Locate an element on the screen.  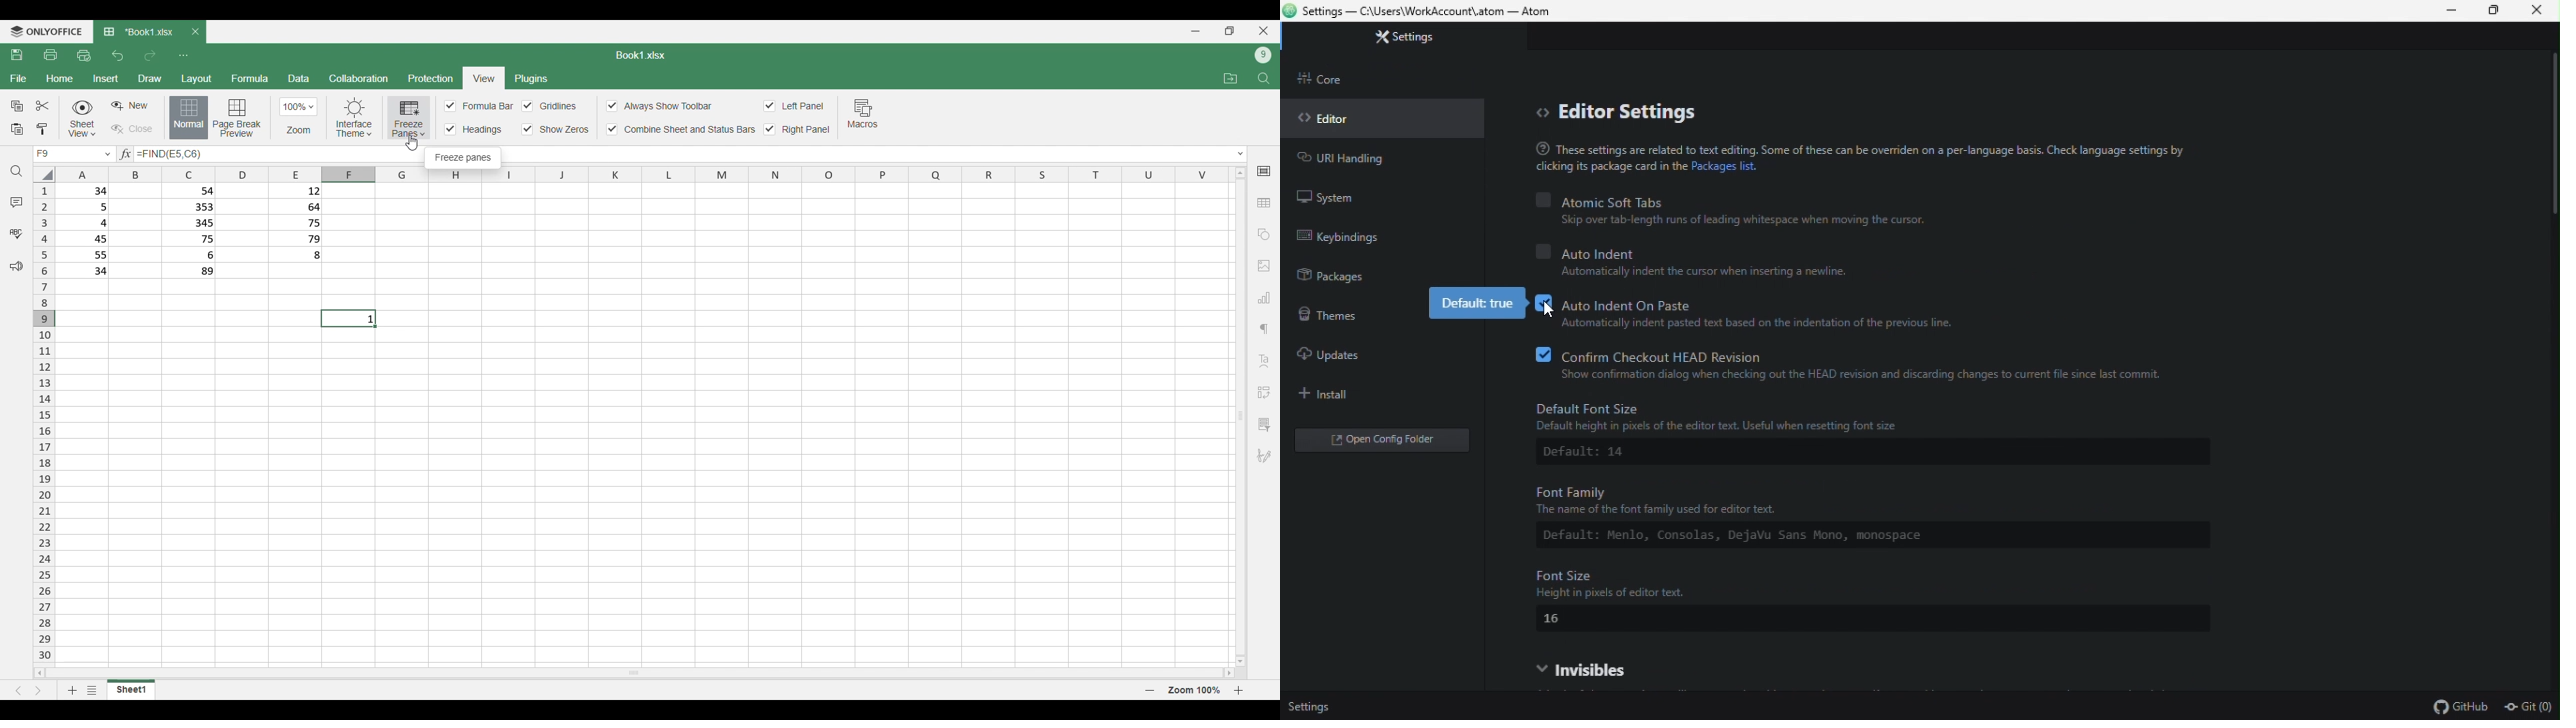
move up is located at coordinates (1241, 172).